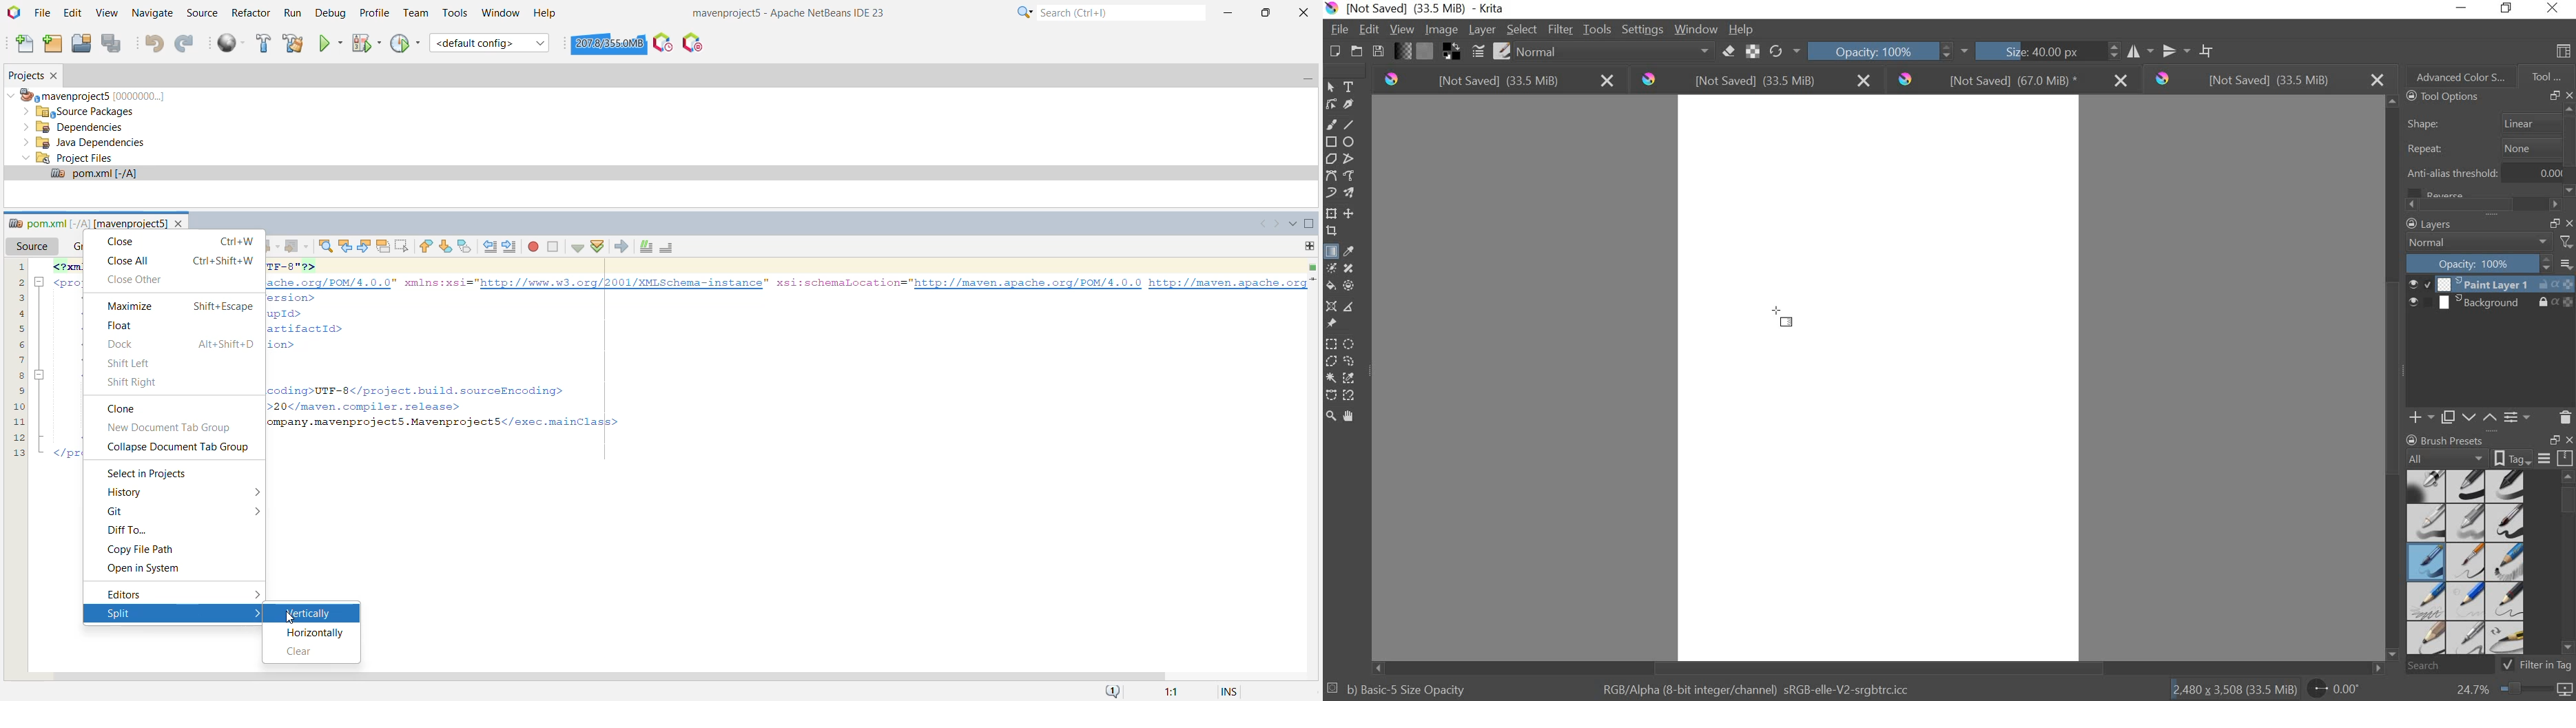  I want to click on FILL PATTERNS, so click(1428, 50).